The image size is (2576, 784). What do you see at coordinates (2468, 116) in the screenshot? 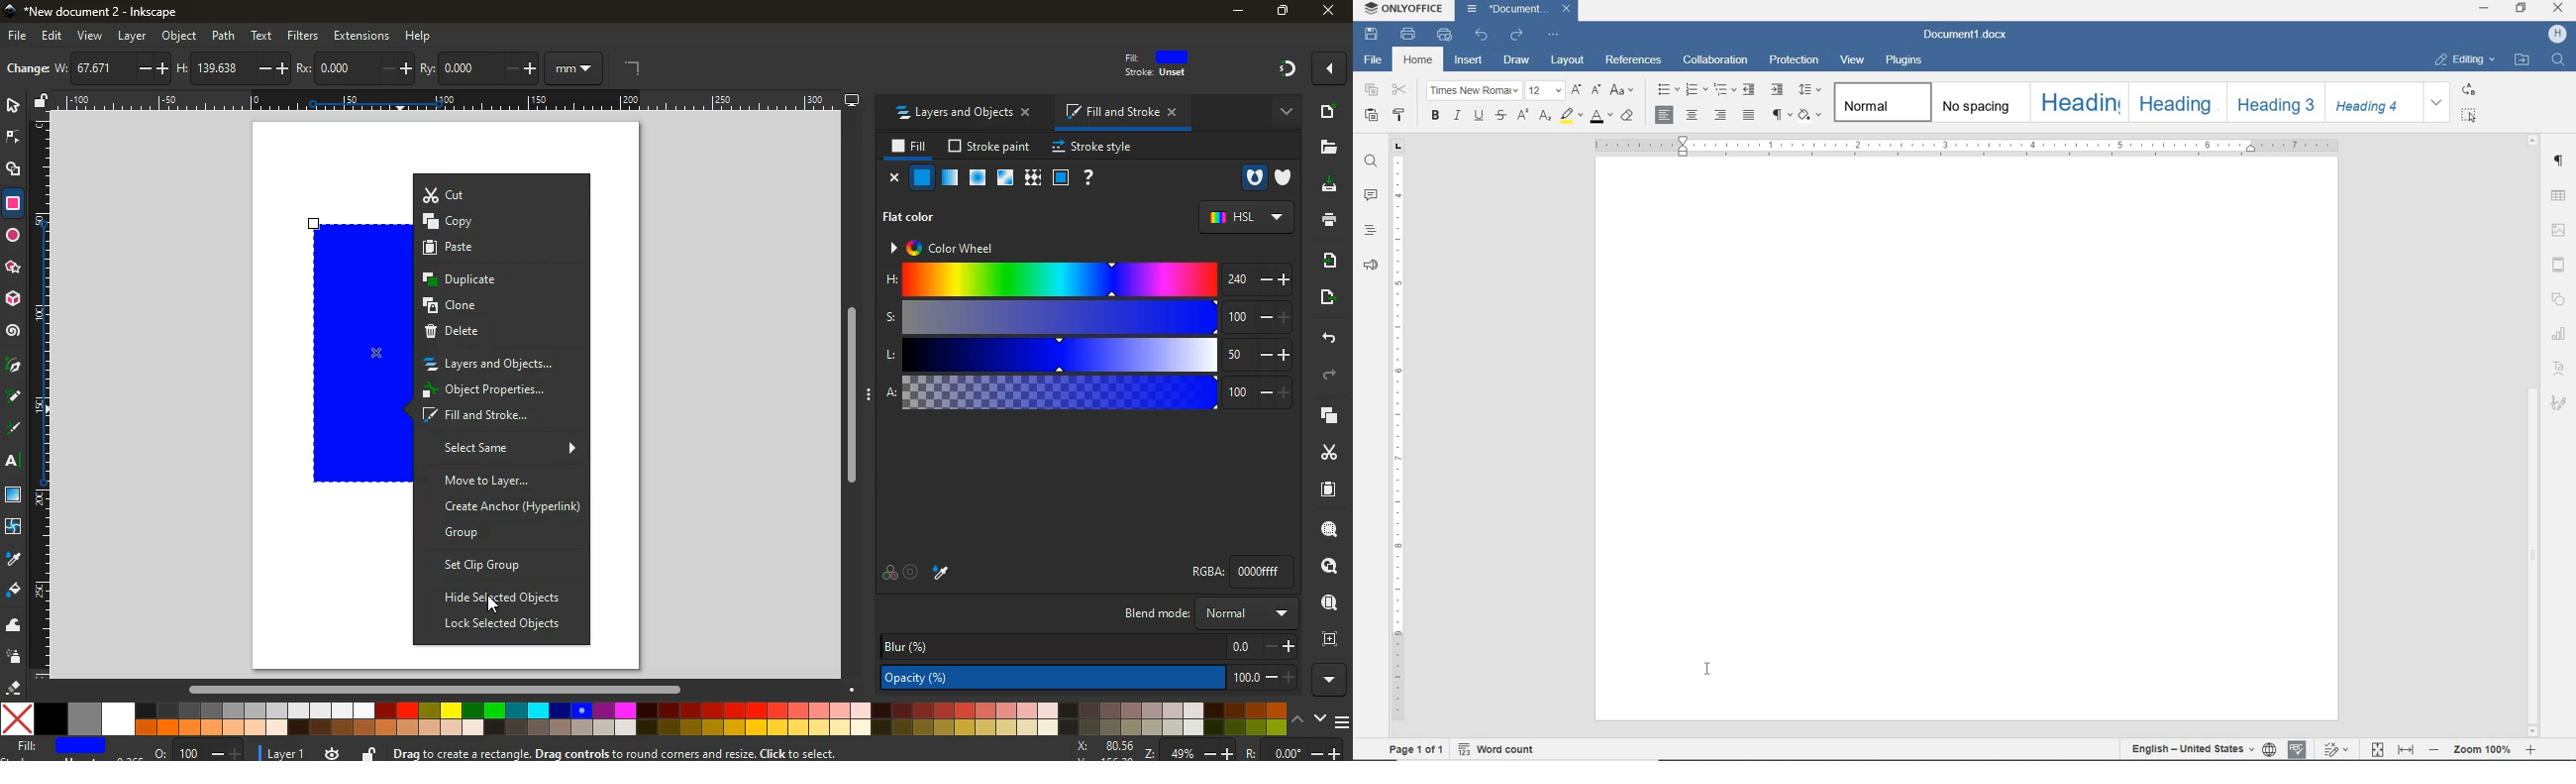
I see `select all` at bounding box center [2468, 116].